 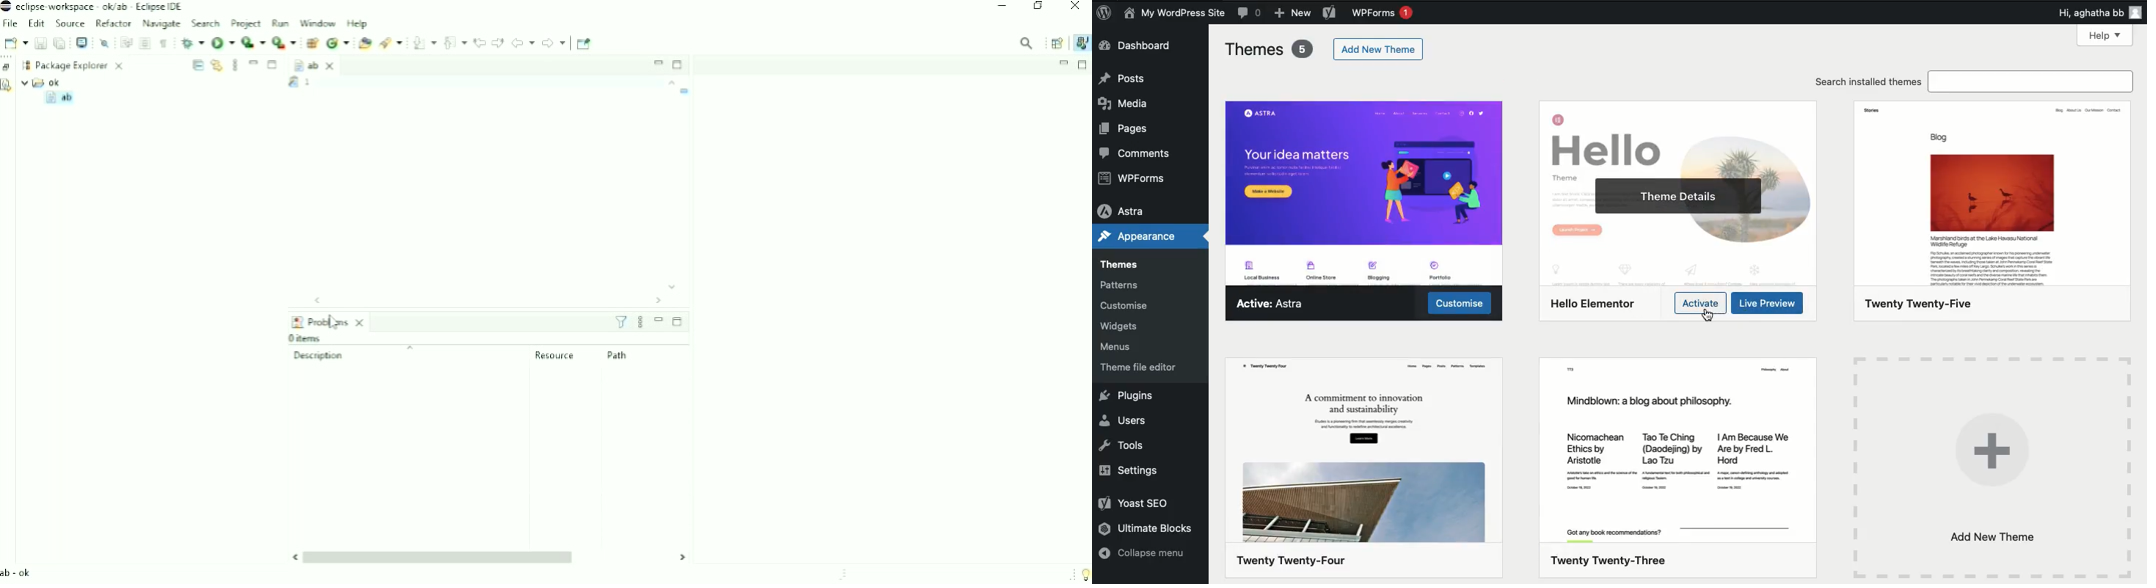 What do you see at coordinates (1677, 468) in the screenshot?
I see `2023` at bounding box center [1677, 468].